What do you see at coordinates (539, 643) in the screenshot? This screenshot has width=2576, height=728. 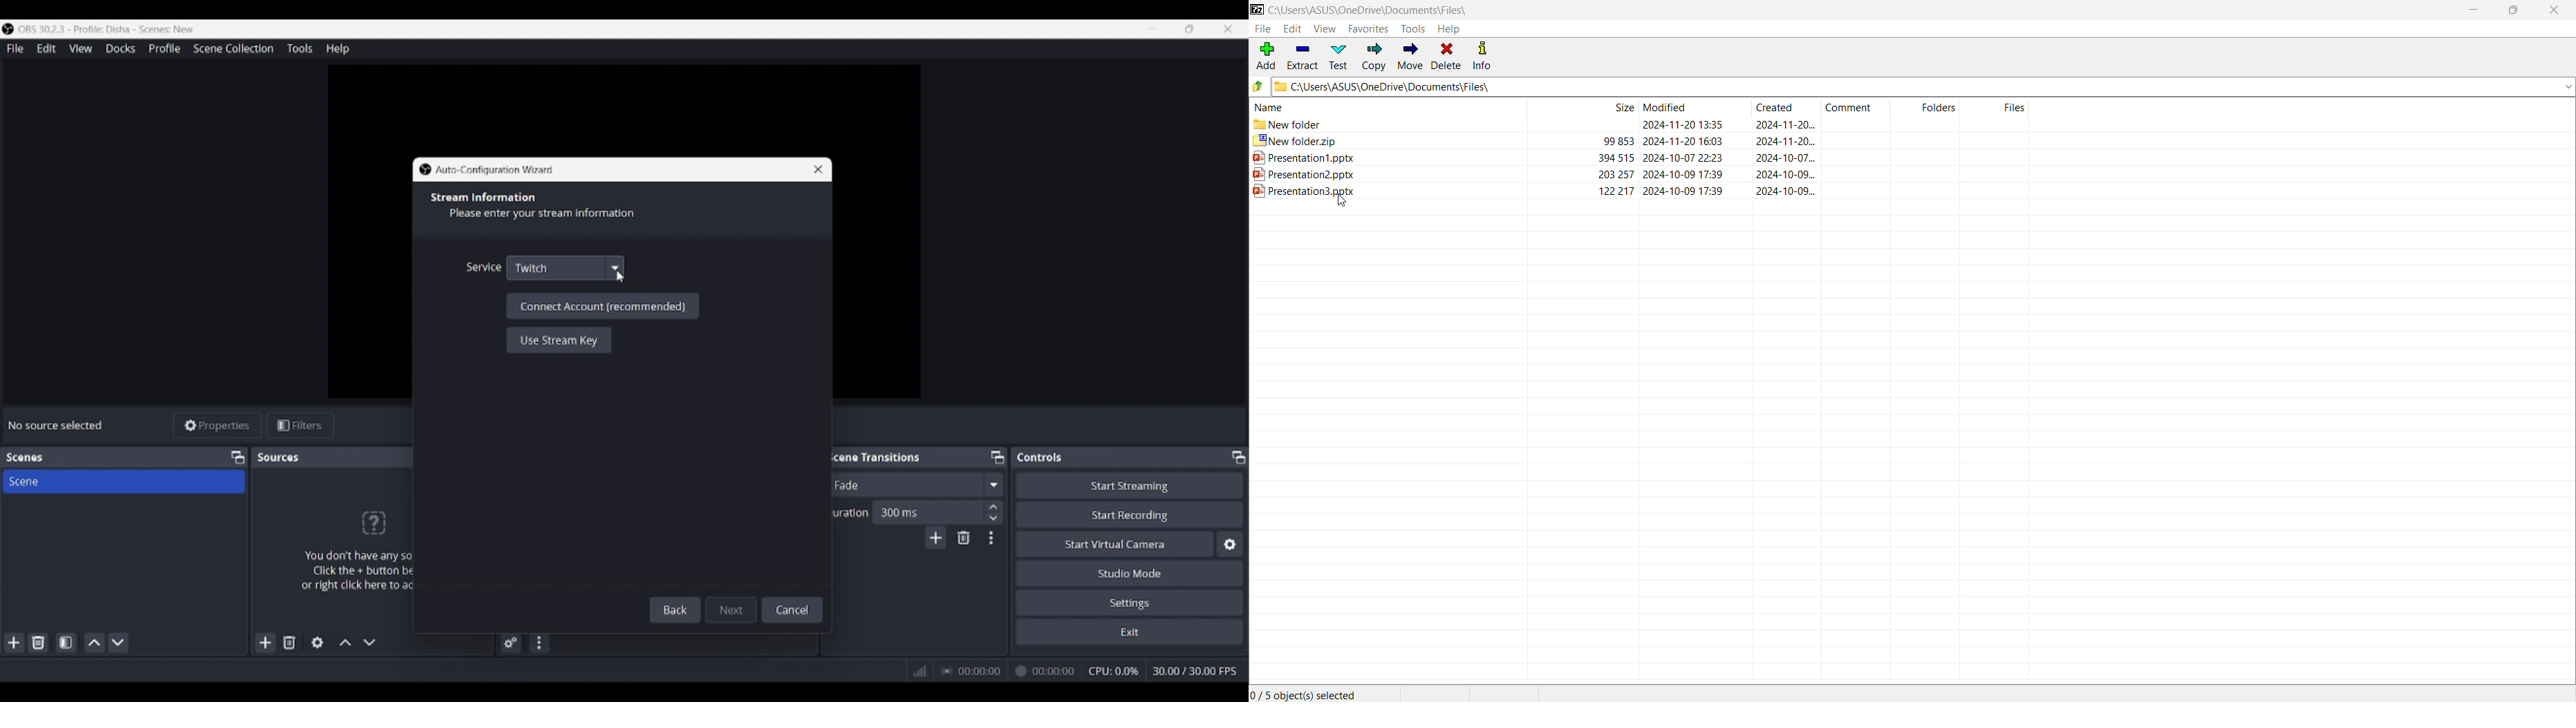 I see `Audio mixer menu` at bounding box center [539, 643].